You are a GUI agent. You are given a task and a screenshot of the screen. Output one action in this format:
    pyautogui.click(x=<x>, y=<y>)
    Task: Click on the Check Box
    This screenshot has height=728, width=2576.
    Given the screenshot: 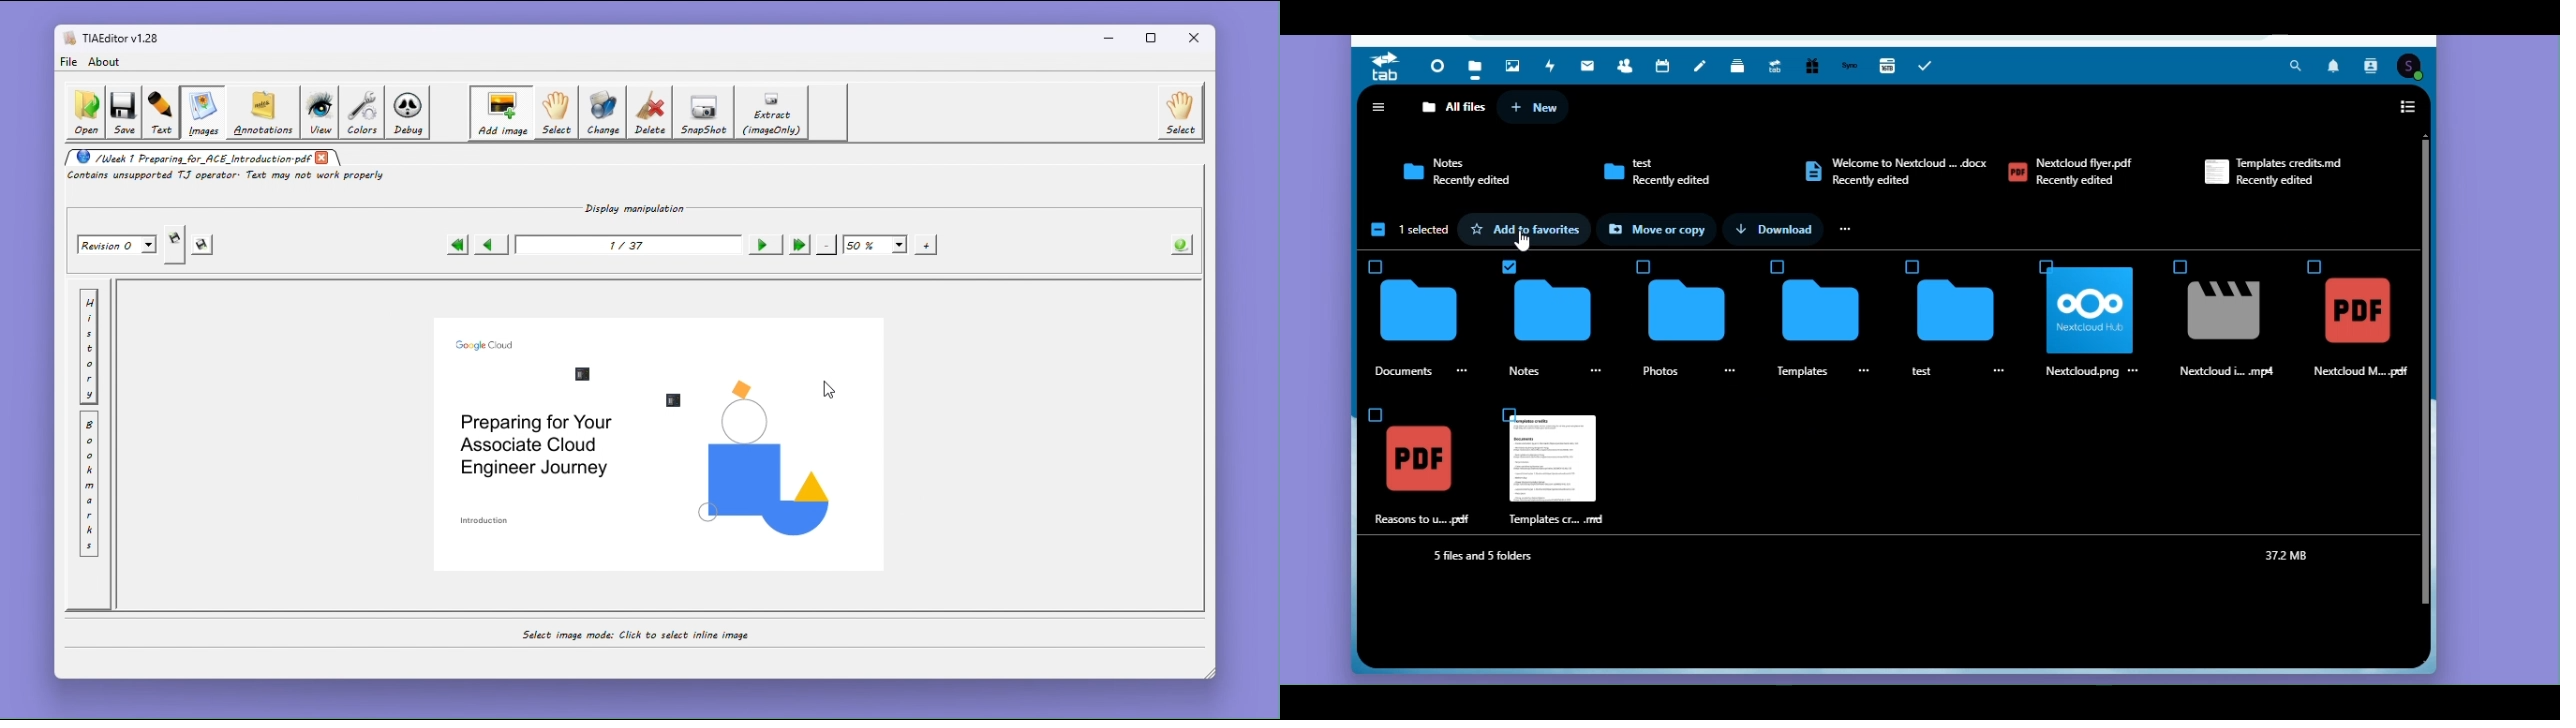 What is the action you would take?
    pyautogui.click(x=2314, y=266)
    